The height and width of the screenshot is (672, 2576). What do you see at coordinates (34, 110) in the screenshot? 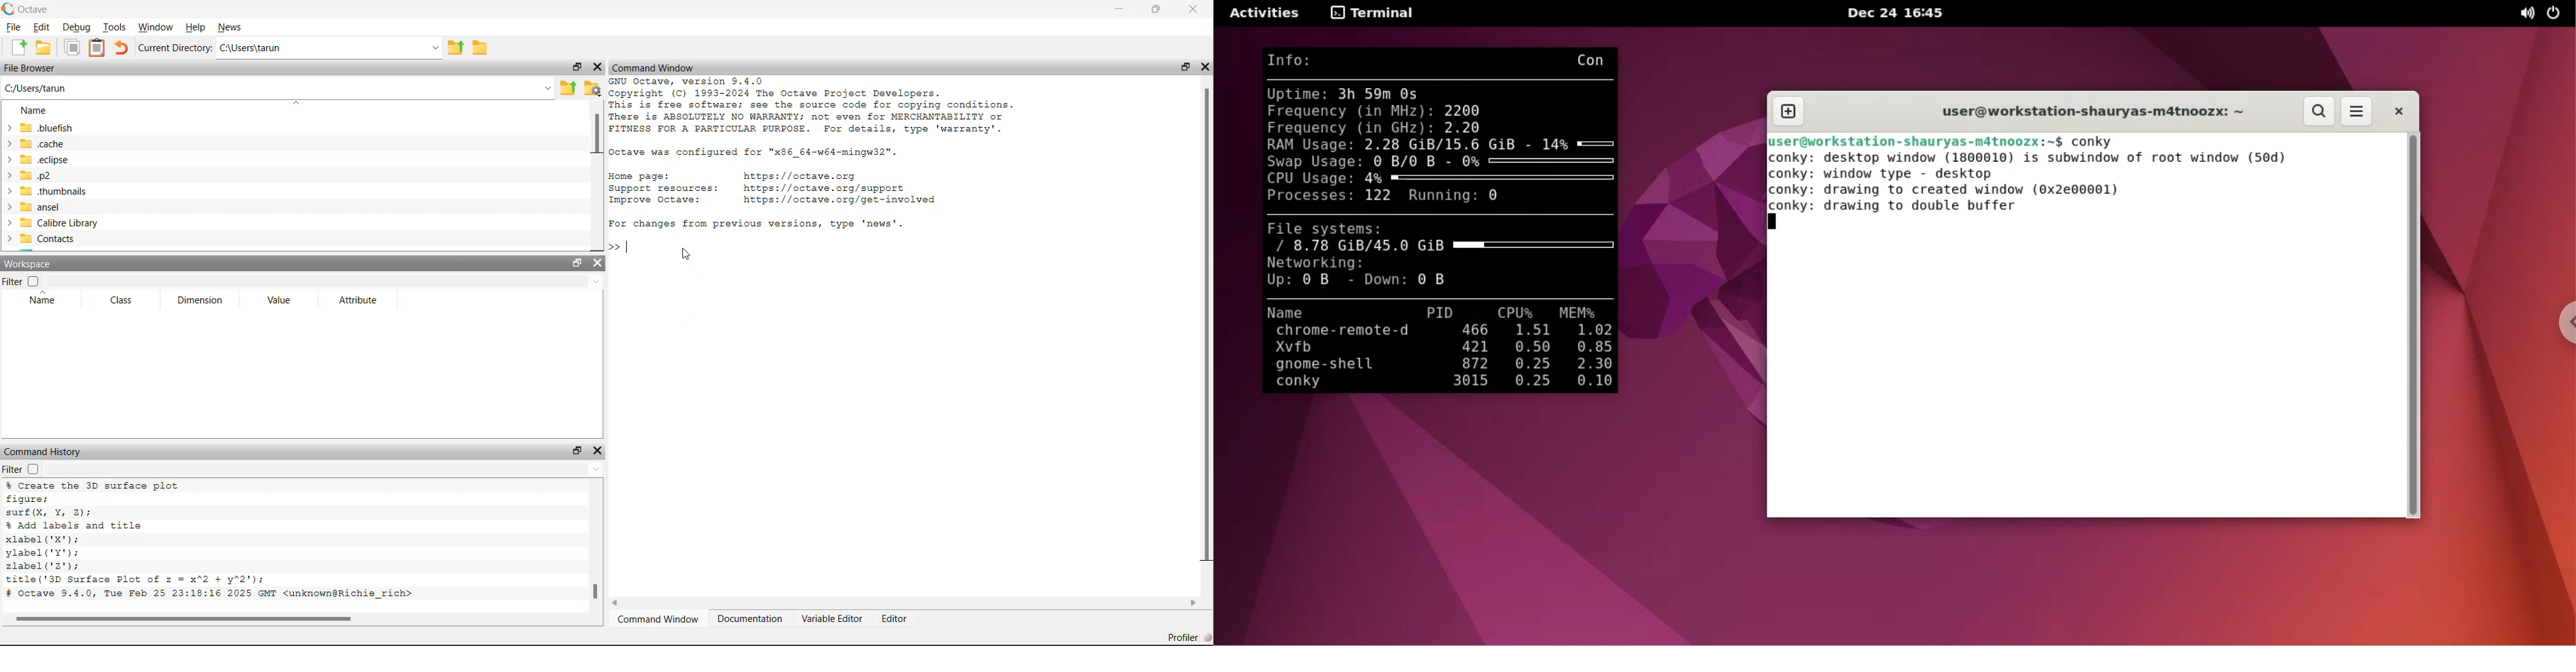
I see `Name` at bounding box center [34, 110].